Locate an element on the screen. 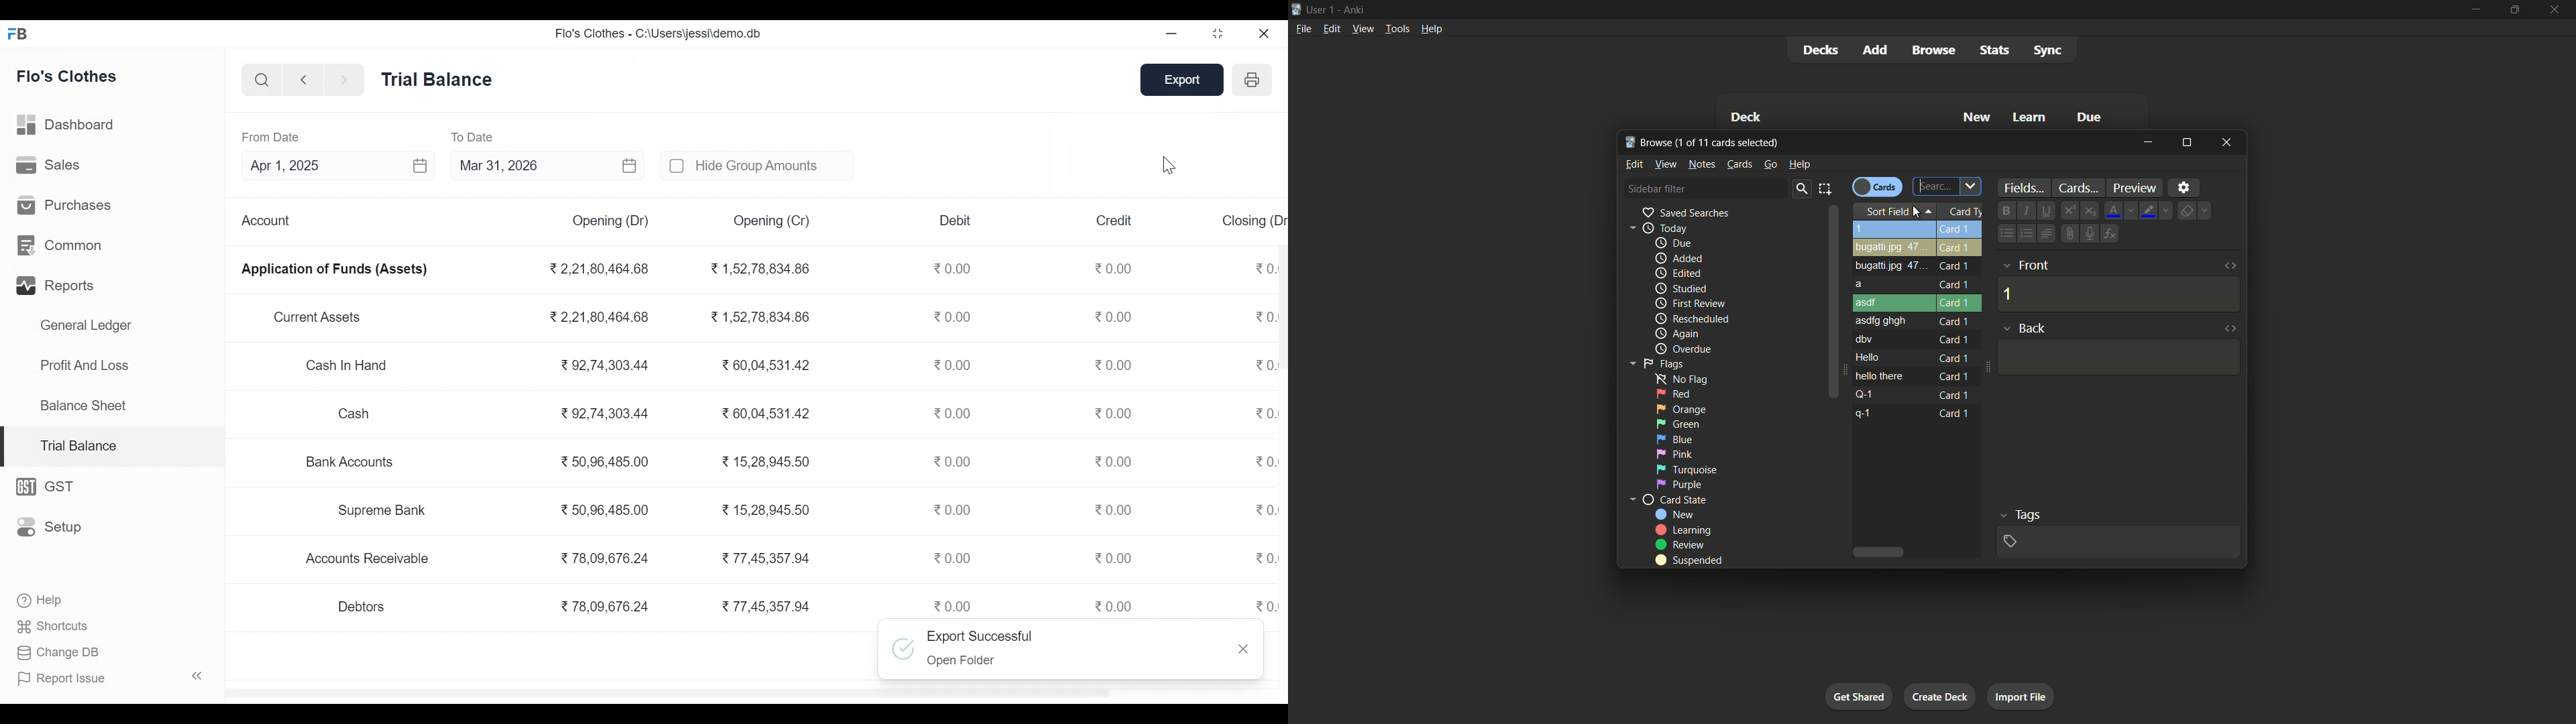 This screenshot has width=2576, height=728. card 1 is located at coordinates (1955, 229).